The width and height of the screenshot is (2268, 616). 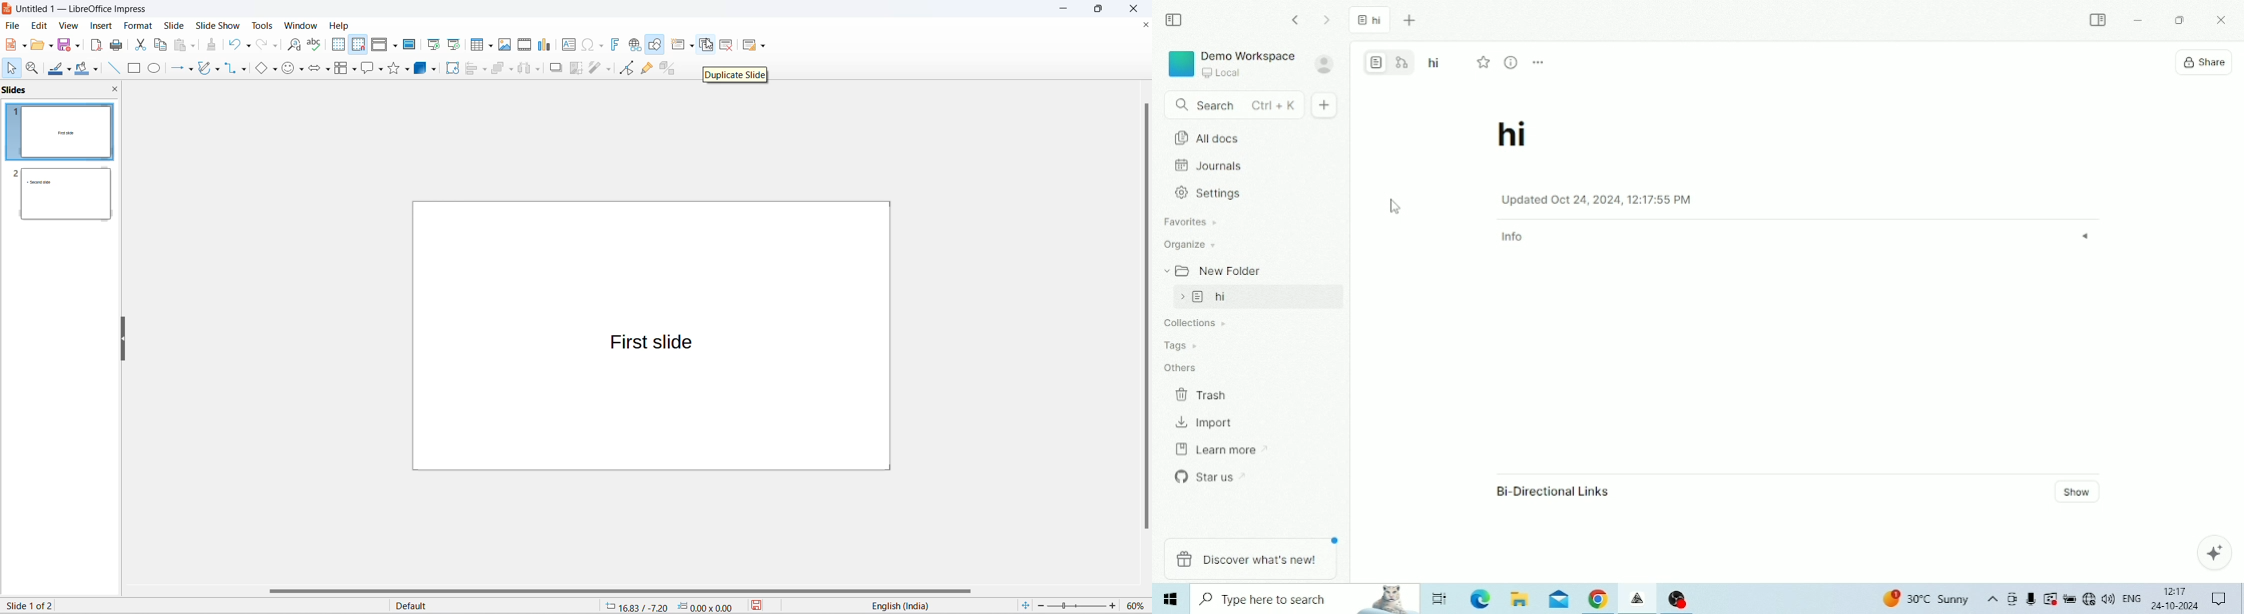 What do you see at coordinates (41, 25) in the screenshot?
I see `edit` at bounding box center [41, 25].